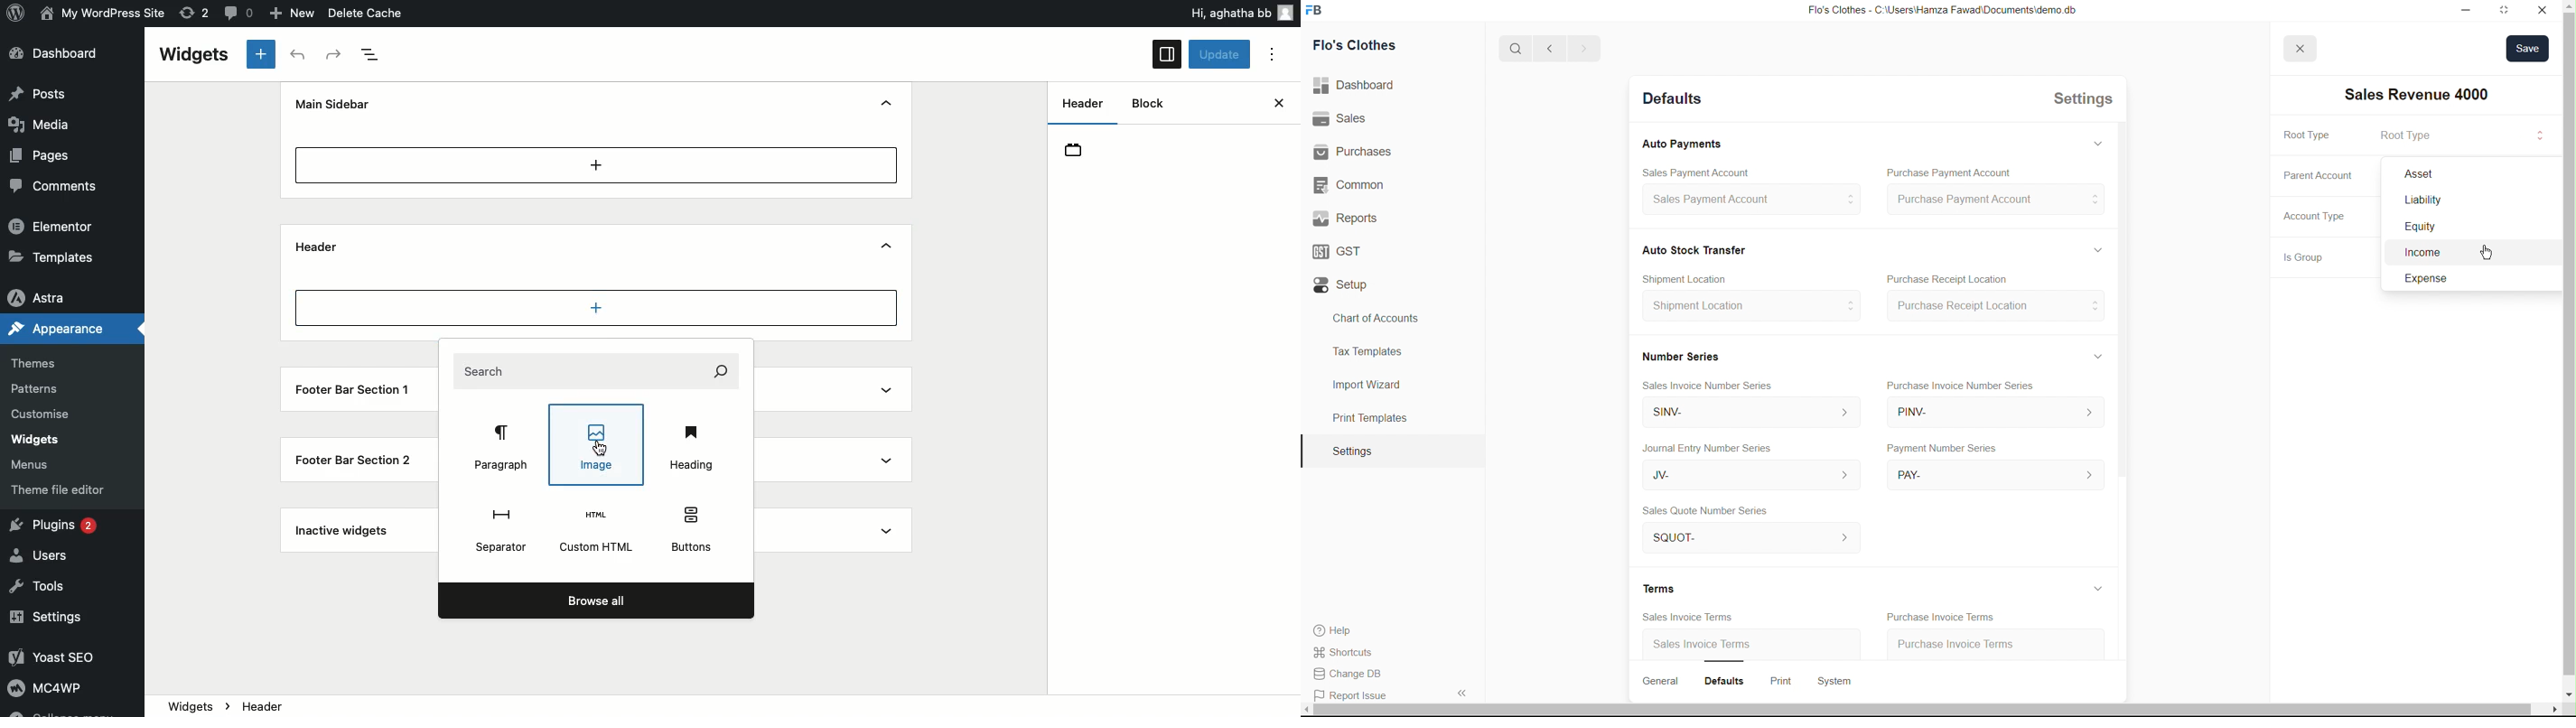 Image resolution: width=2576 pixels, height=728 pixels. What do you see at coordinates (1700, 276) in the screenshot?
I see `Create` at bounding box center [1700, 276].